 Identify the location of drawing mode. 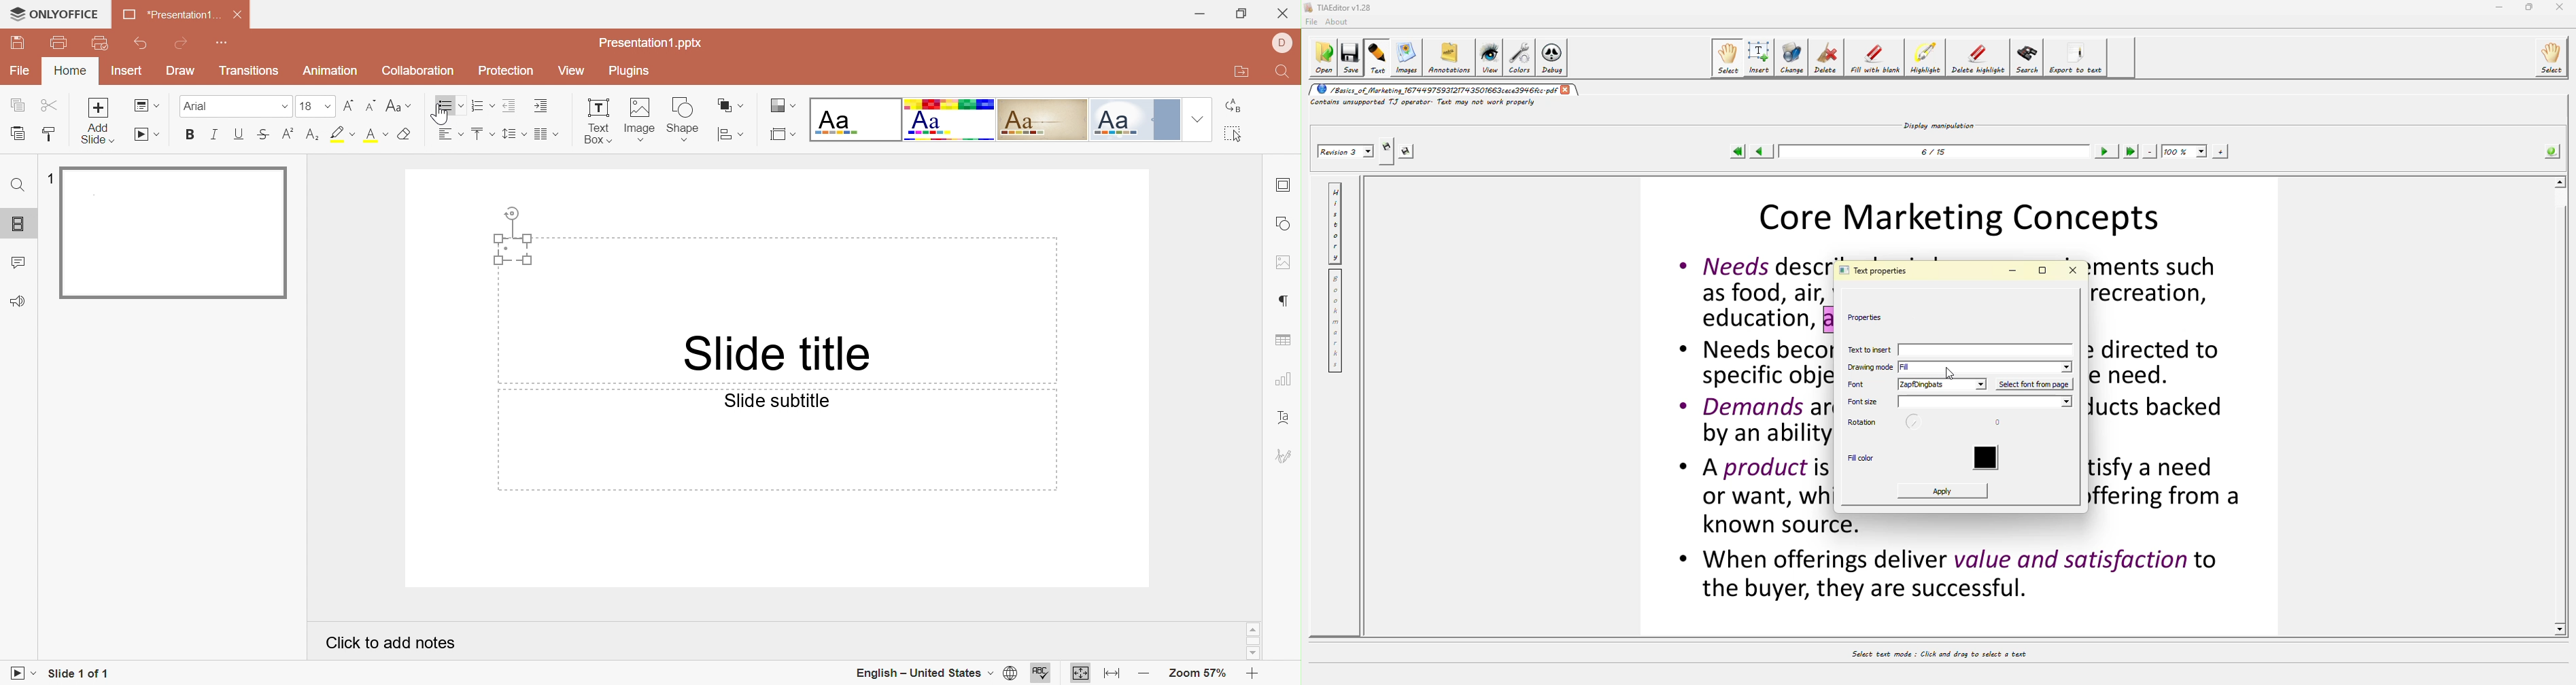
(2068, 366).